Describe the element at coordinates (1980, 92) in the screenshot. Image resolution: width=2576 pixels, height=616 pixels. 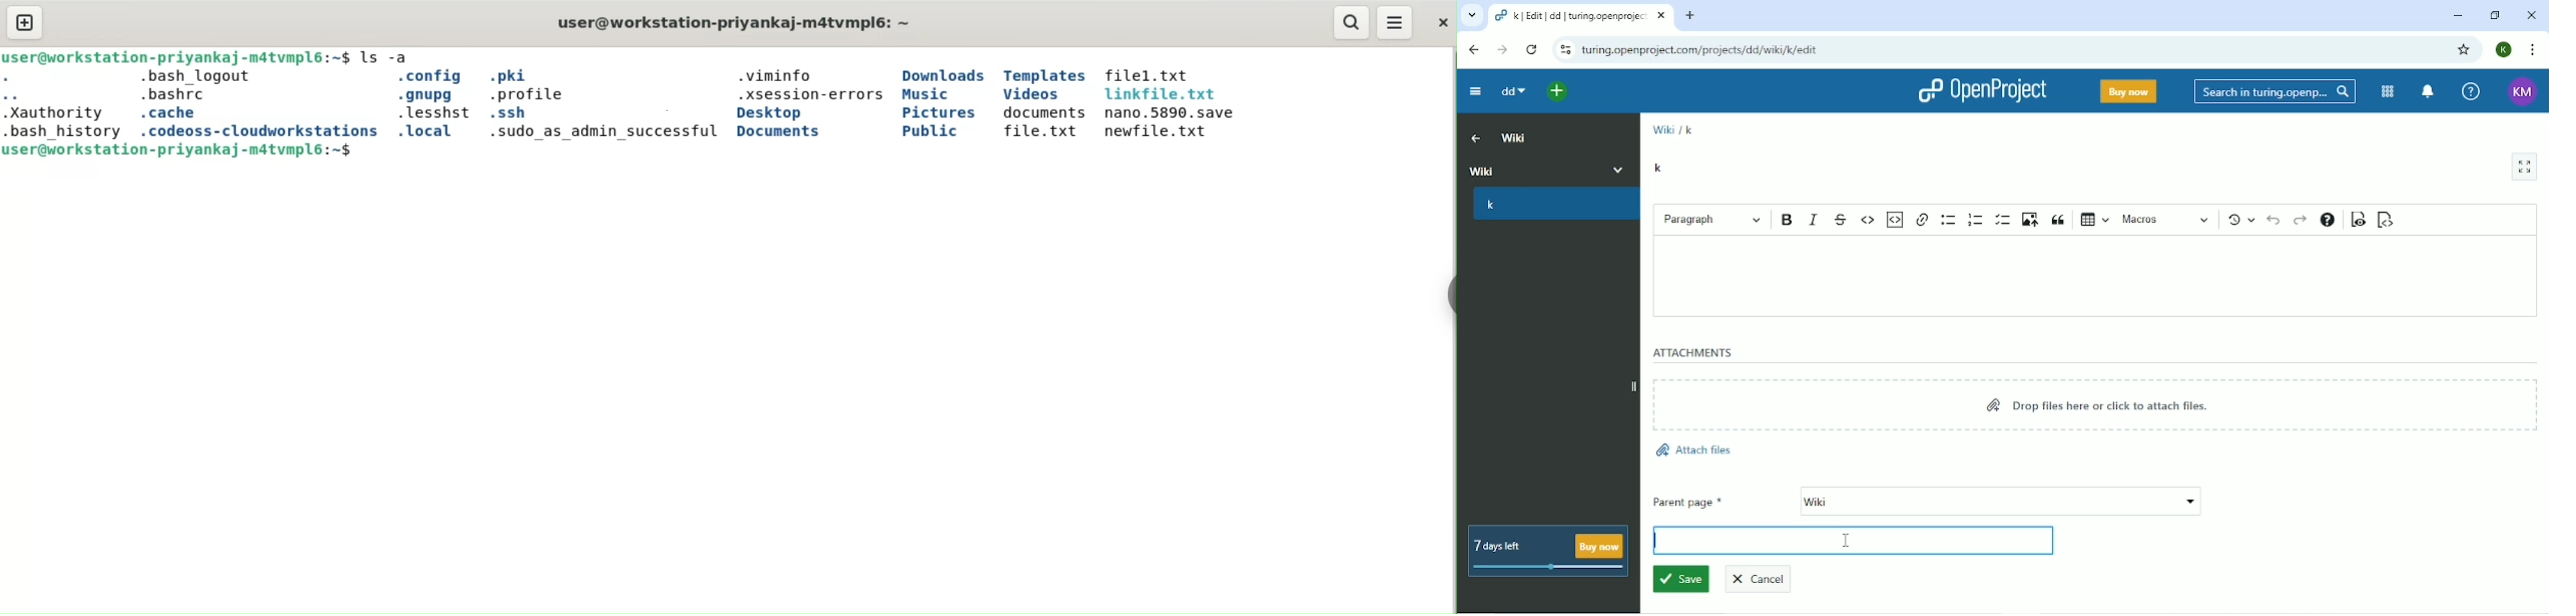
I see `OpenProject` at that location.